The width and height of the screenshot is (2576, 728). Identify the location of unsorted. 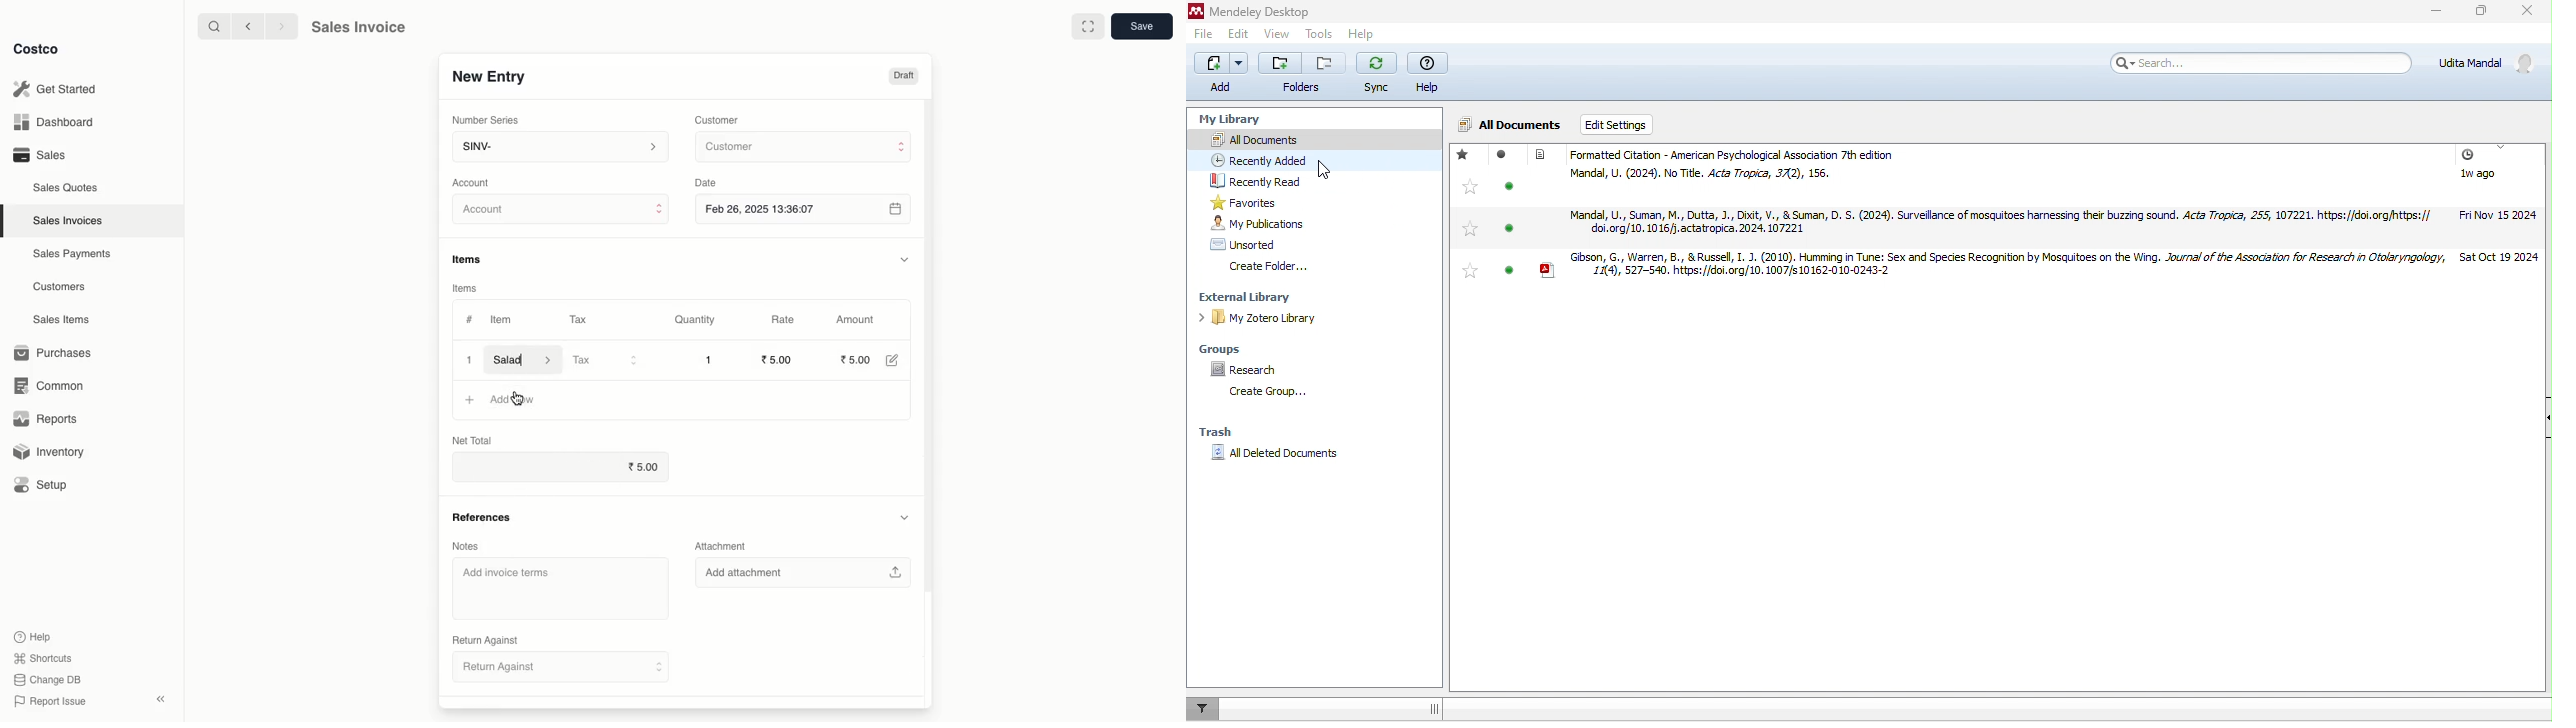
(1242, 244).